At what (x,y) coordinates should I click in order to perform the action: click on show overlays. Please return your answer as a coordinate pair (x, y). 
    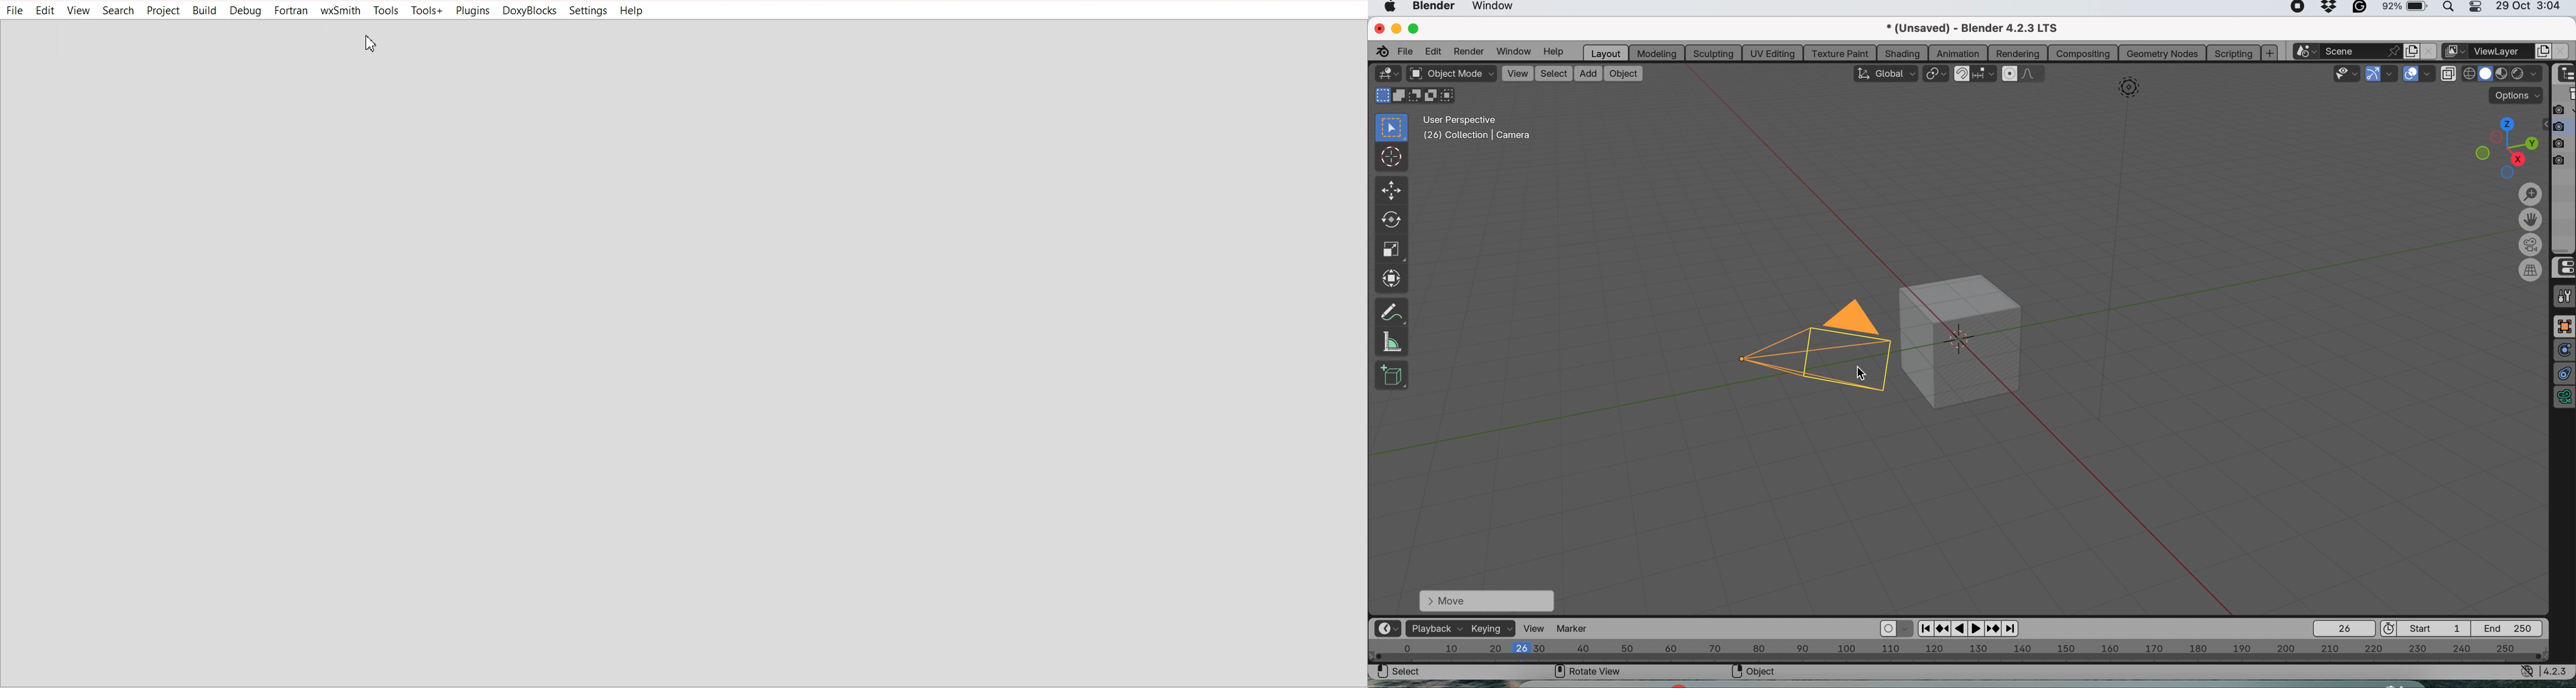
    Looking at the image, I should click on (2412, 75).